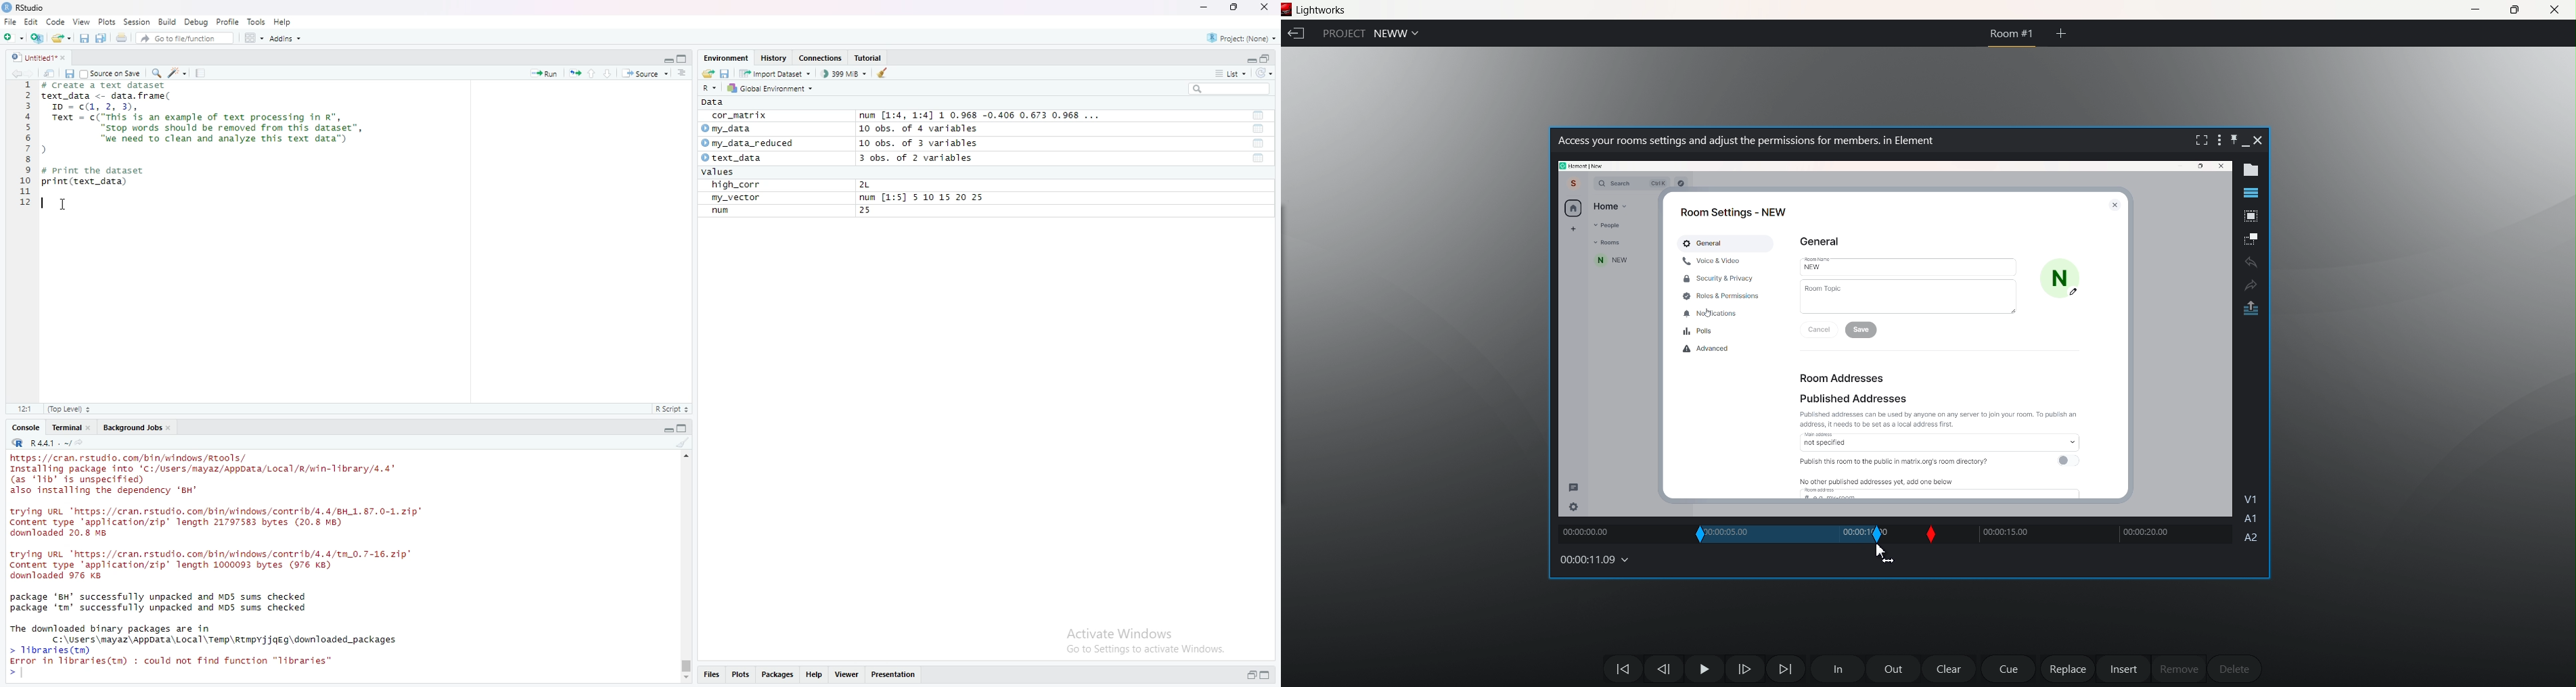  Describe the element at coordinates (823, 59) in the screenshot. I see `connections` at that location.